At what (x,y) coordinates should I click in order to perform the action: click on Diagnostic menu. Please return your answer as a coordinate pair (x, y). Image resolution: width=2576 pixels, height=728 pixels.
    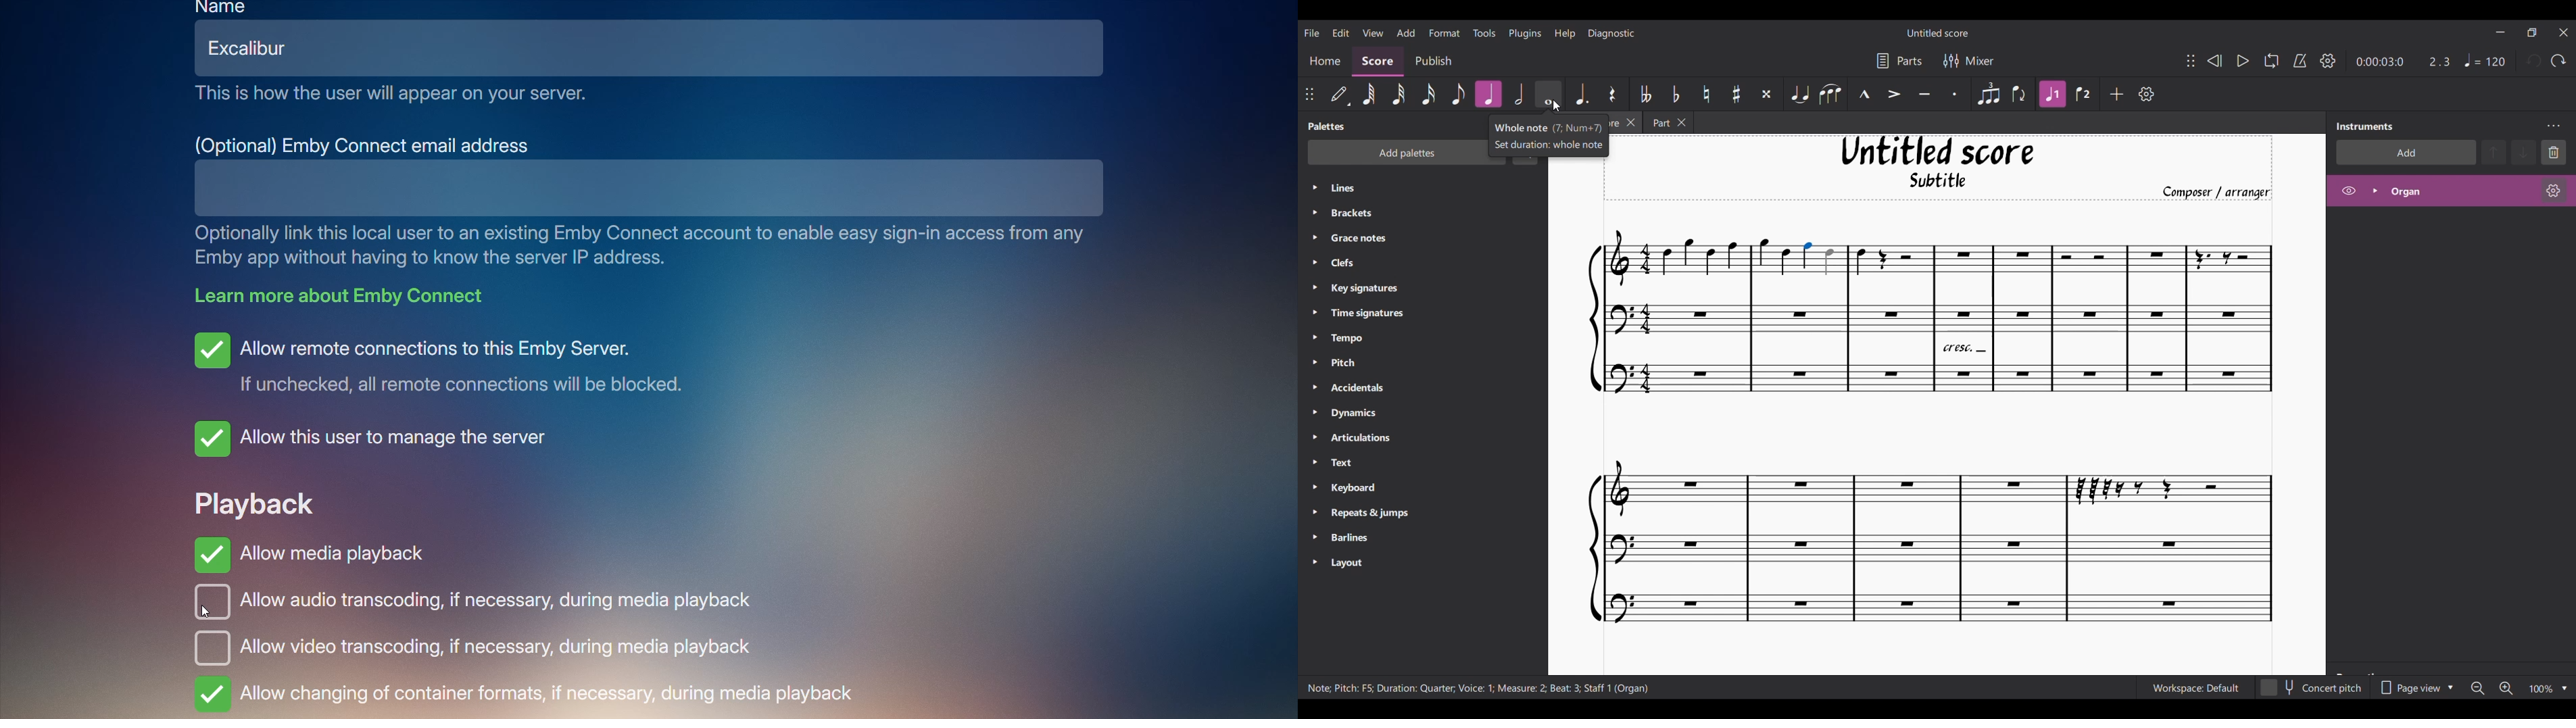
    Looking at the image, I should click on (1611, 33).